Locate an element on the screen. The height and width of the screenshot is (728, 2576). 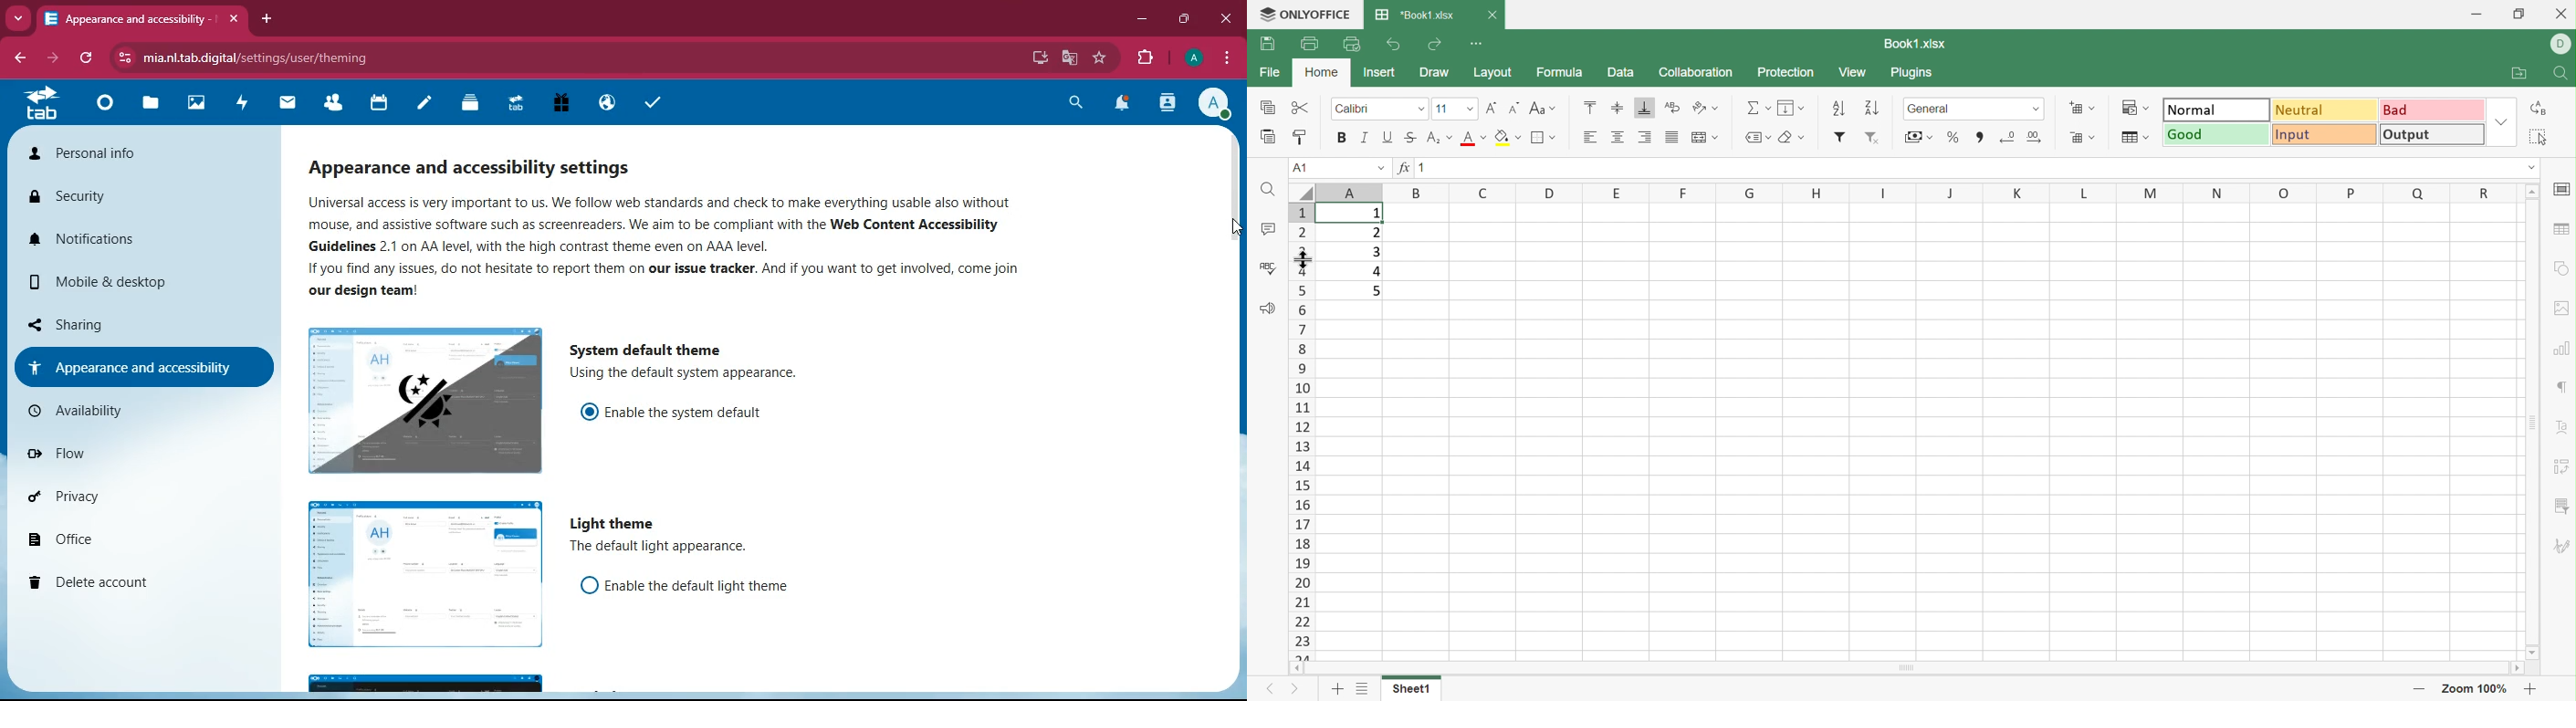
public is located at coordinates (610, 103).